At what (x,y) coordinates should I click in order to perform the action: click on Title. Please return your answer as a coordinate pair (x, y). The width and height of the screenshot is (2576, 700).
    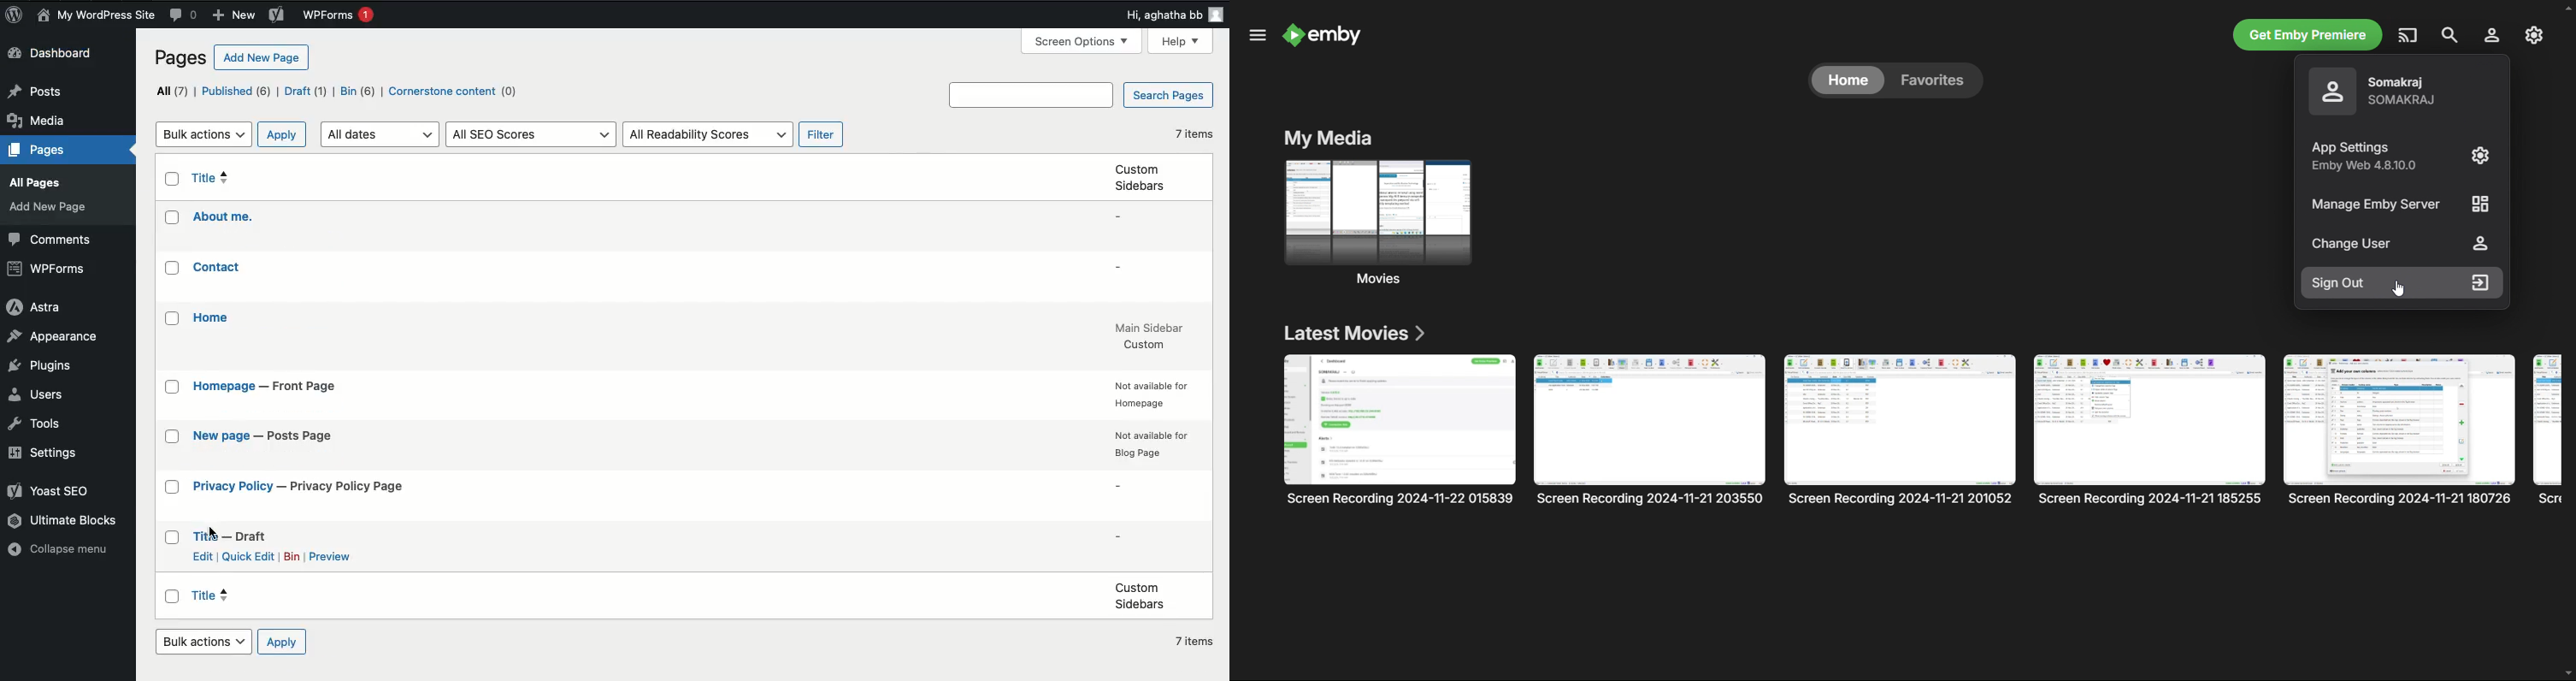
    Looking at the image, I should click on (214, 317).